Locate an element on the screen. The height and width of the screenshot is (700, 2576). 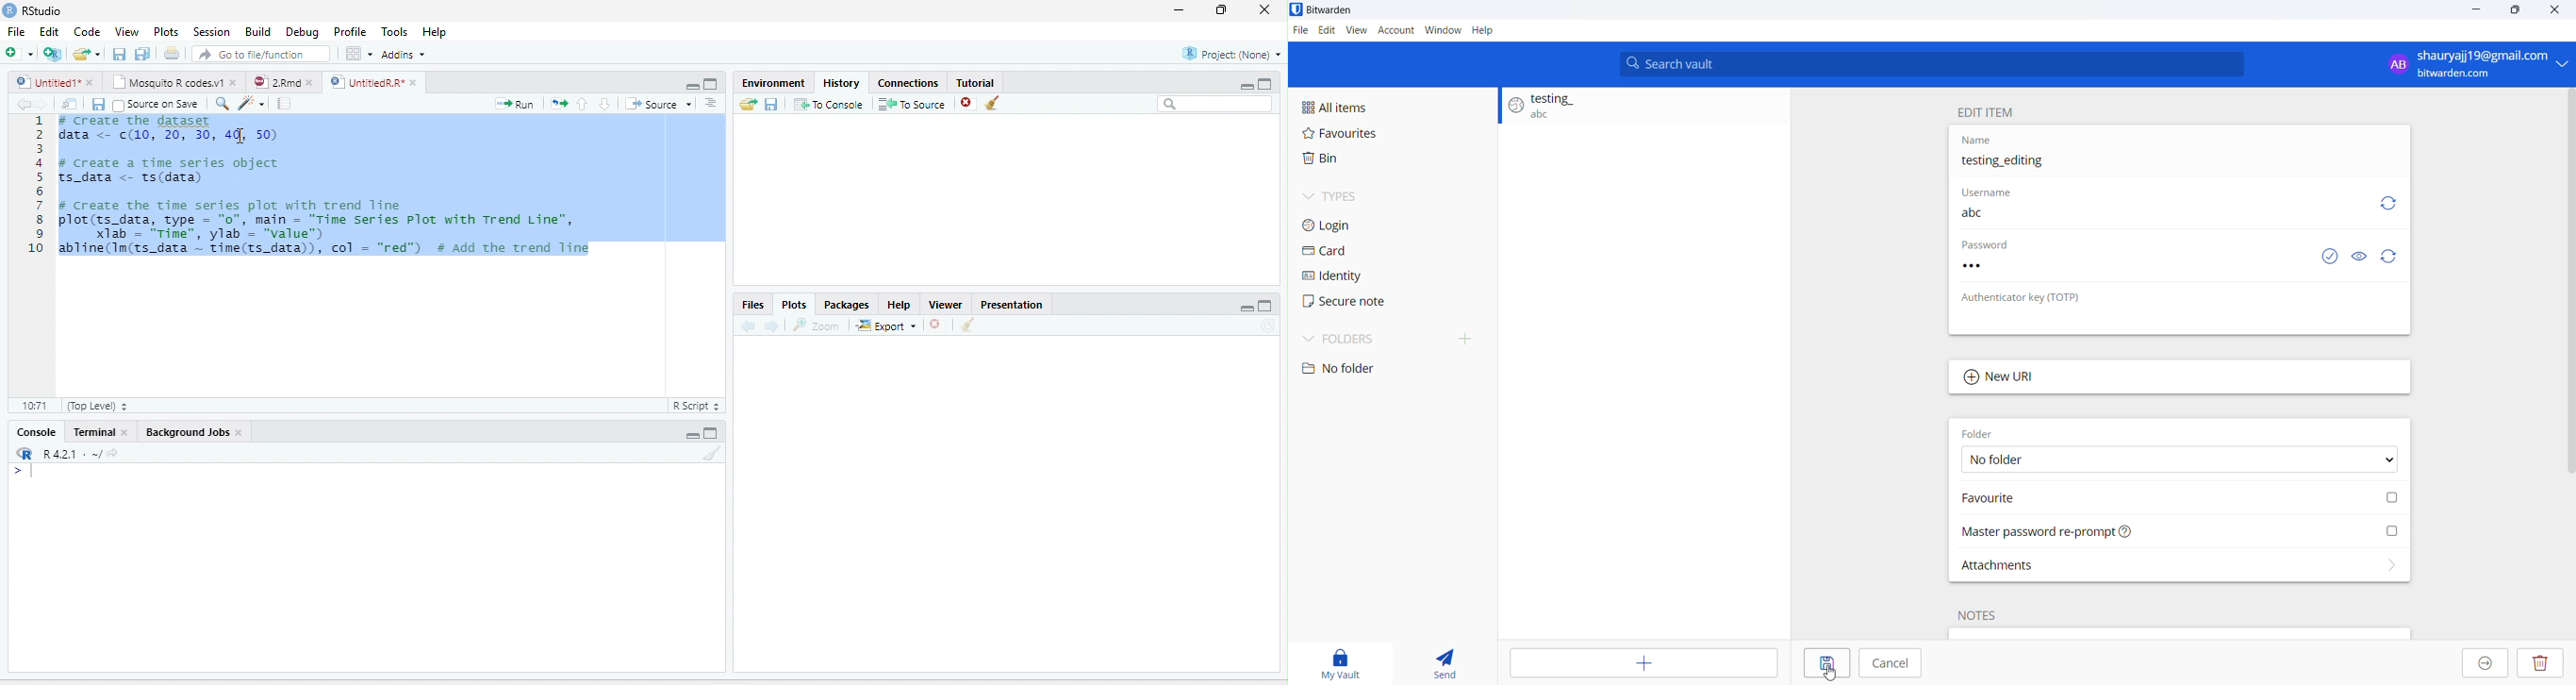
Untitled1* is located at coordinates (46, 82).